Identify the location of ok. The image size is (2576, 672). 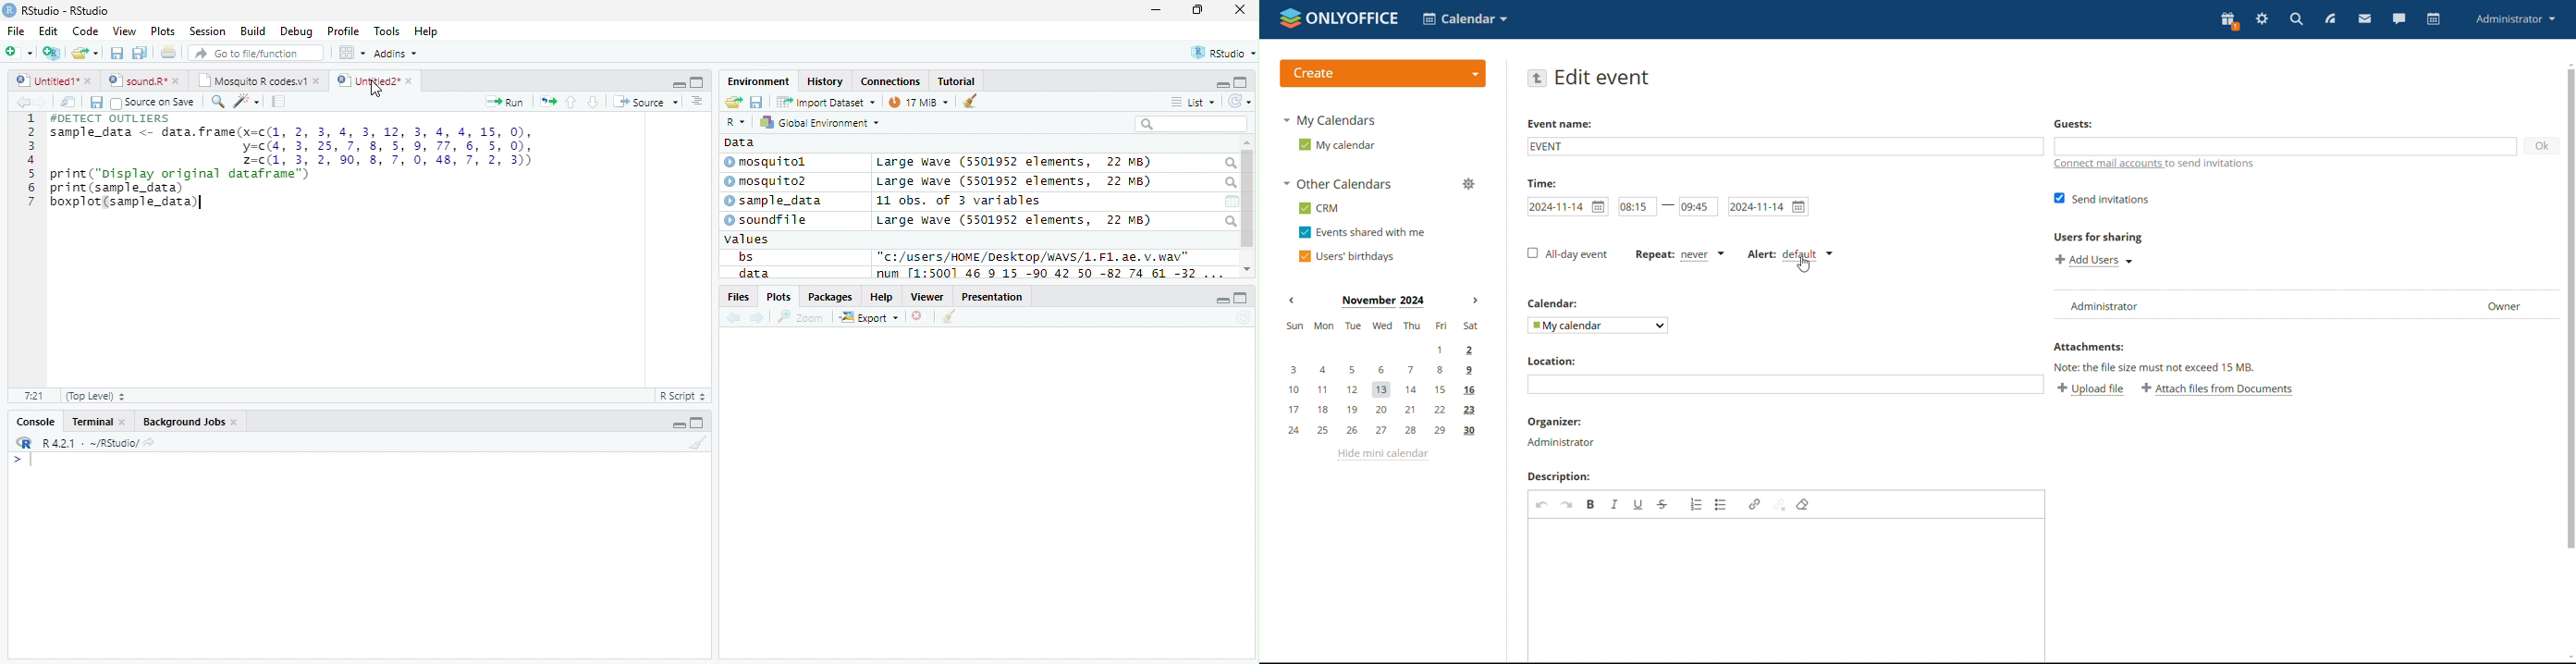
(2543, 145).